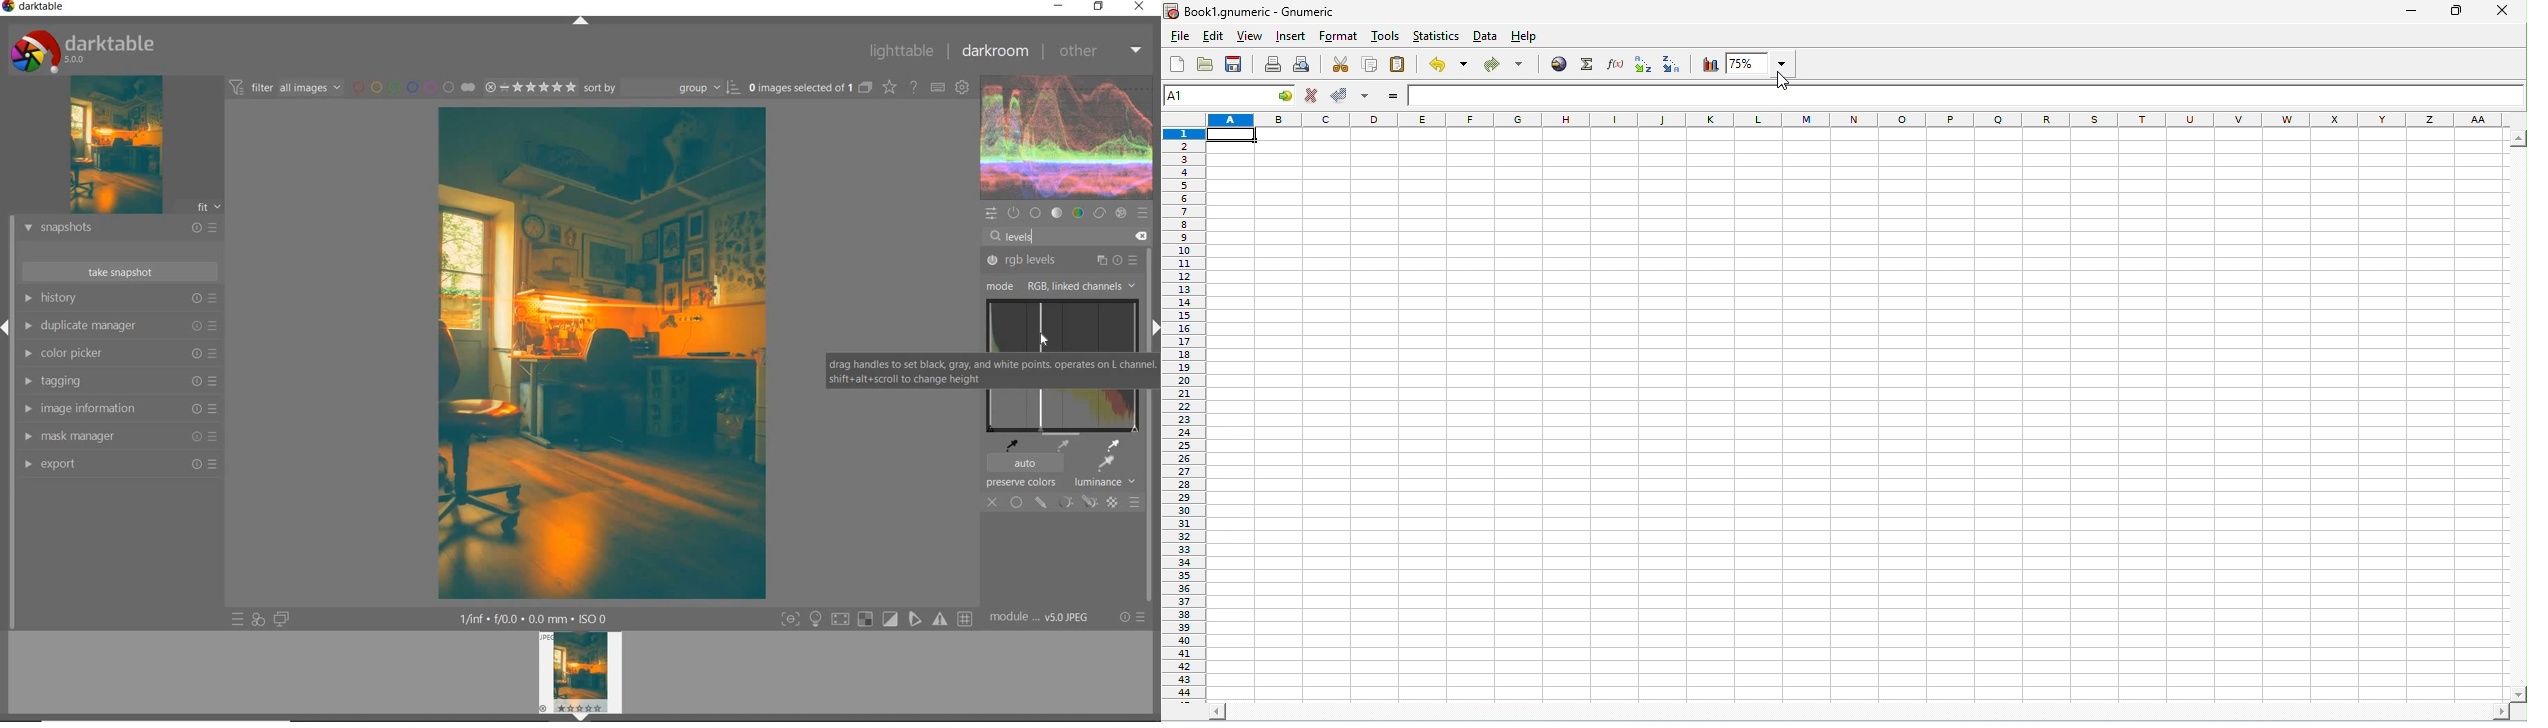 Image resolution: width=2548 pixels, height=728 pixels. What do you see at coordinates (1505, 67) in the screenshot?
I see `redo` at bounding box center [1505, 67].